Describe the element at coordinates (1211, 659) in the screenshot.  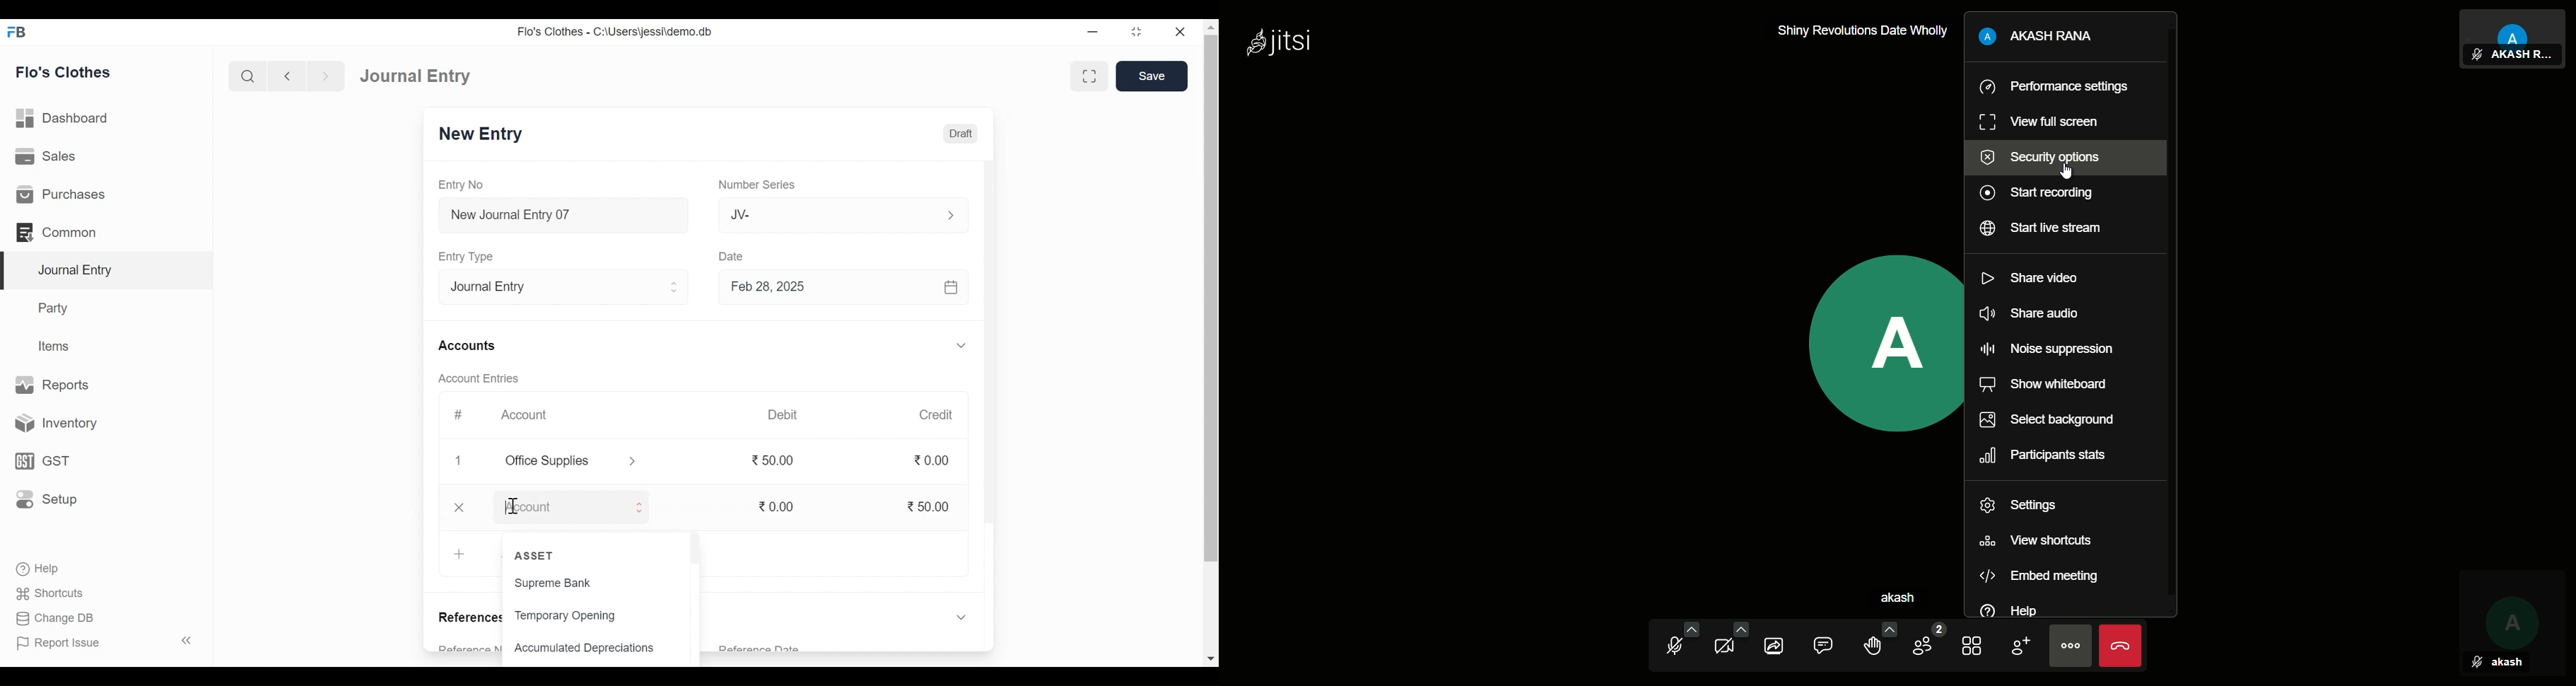
I see `Scroll down` at that location.